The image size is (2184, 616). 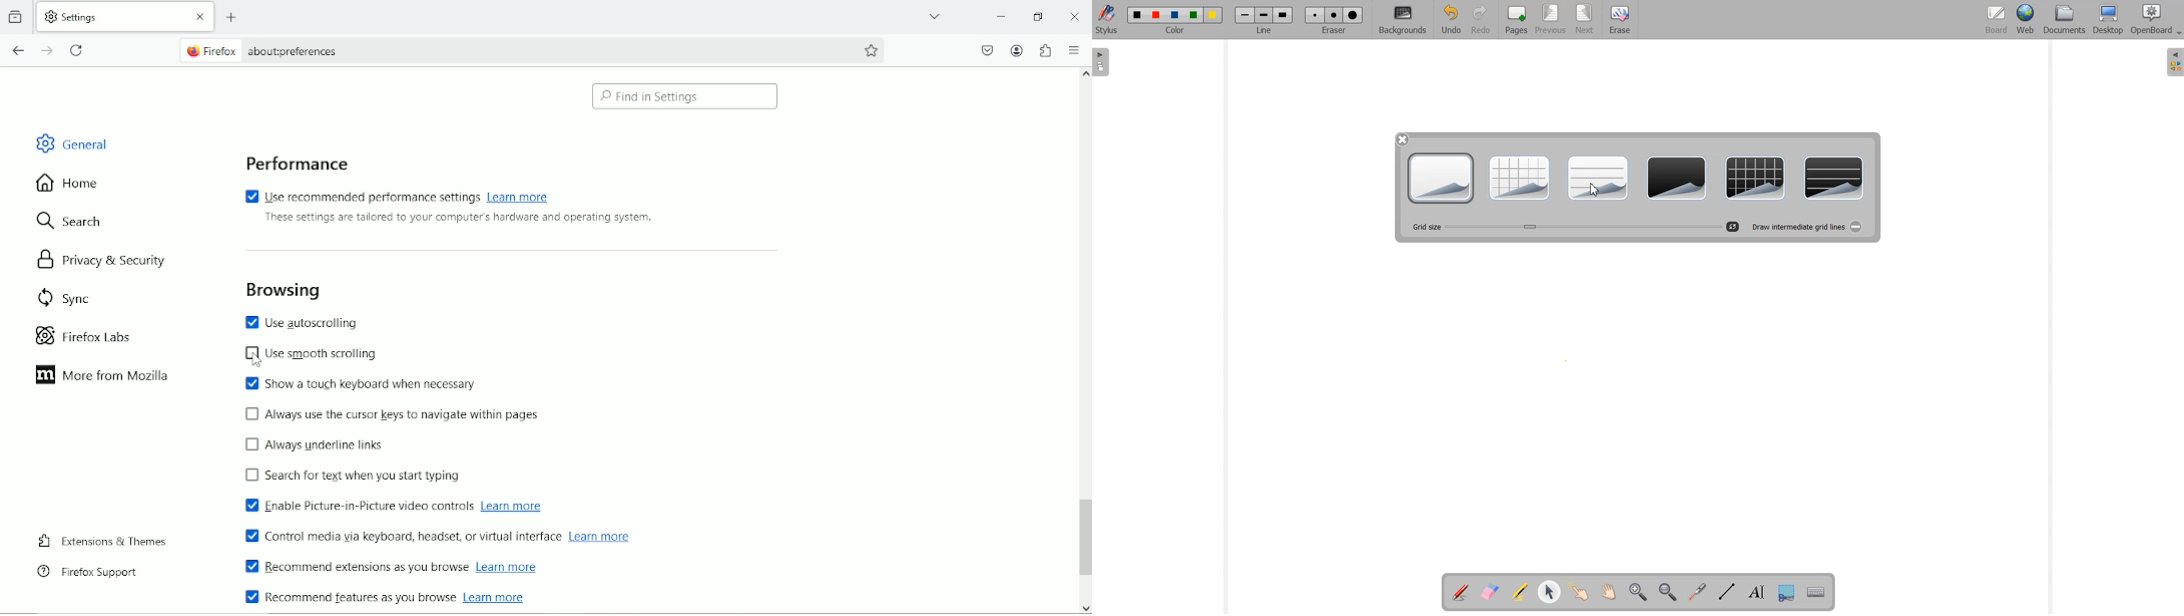 What do you see at coordinates (309, 355) in the screenshot?
I see `Use smooth scrolling` at bounding box center [309, 355].